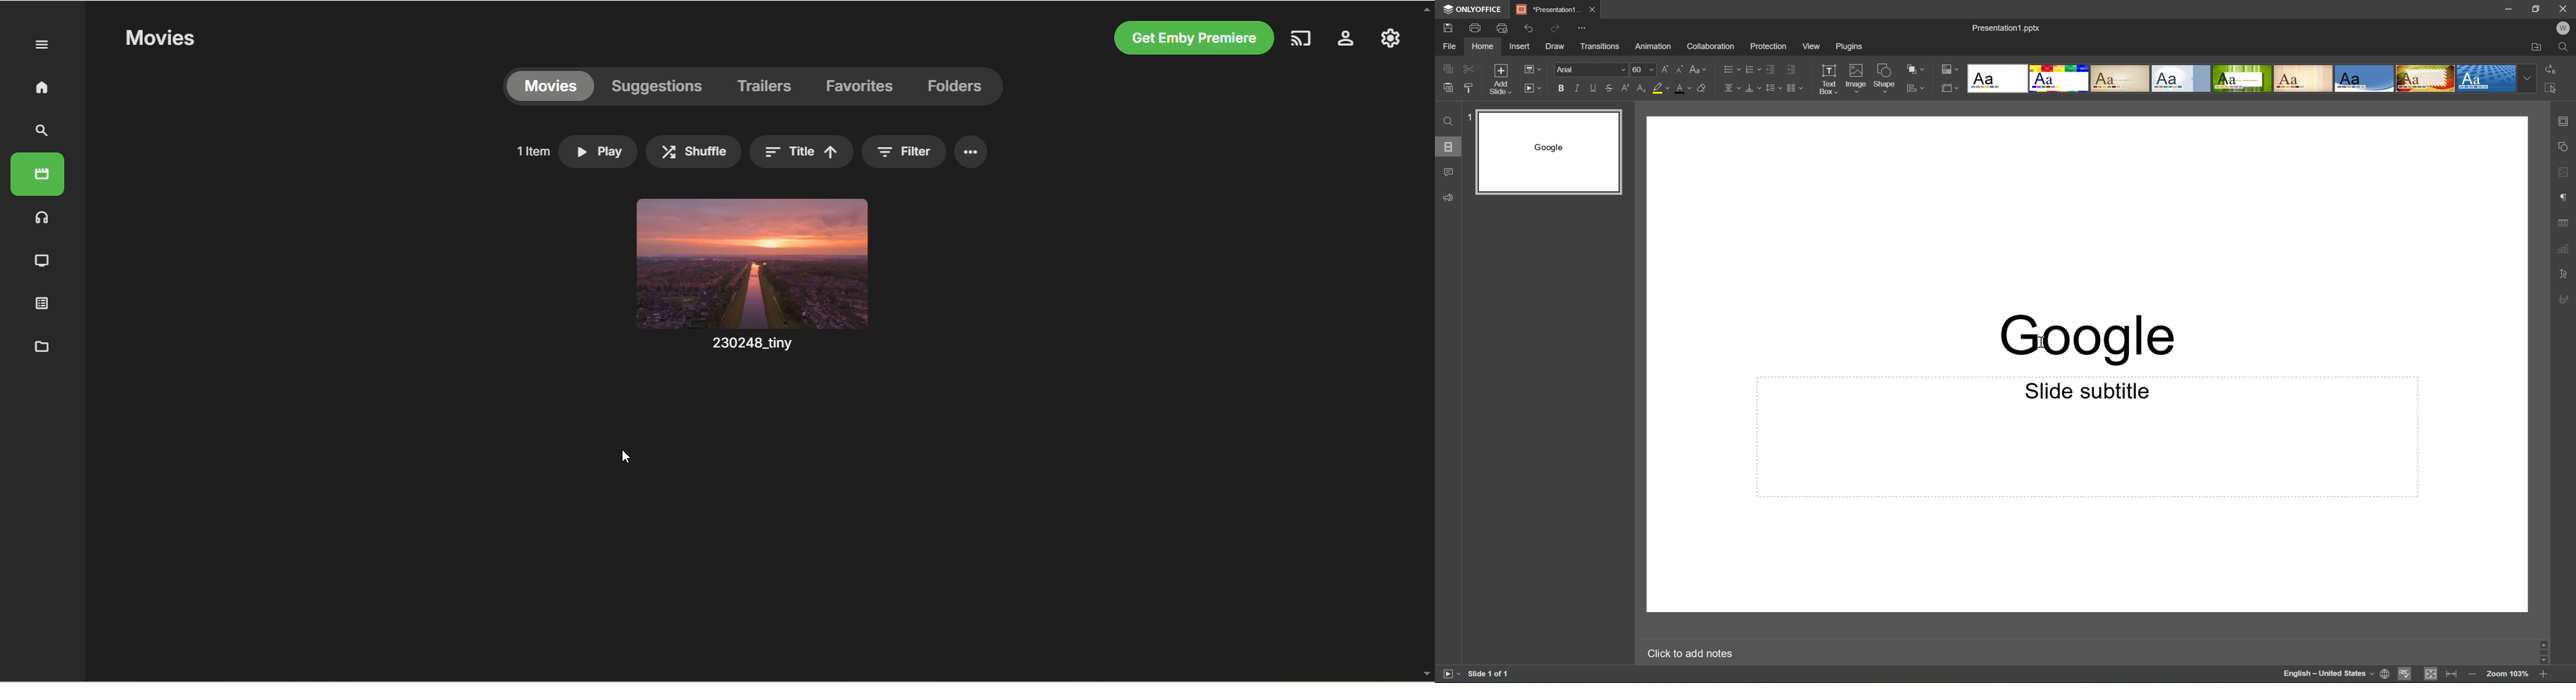 Image resolution: width=2576 pixels, height=700 pixels. What do you see at coordinates (1792, 67) in the screenshot?
I see `Increase indent` at bounding box center [1792, 67].